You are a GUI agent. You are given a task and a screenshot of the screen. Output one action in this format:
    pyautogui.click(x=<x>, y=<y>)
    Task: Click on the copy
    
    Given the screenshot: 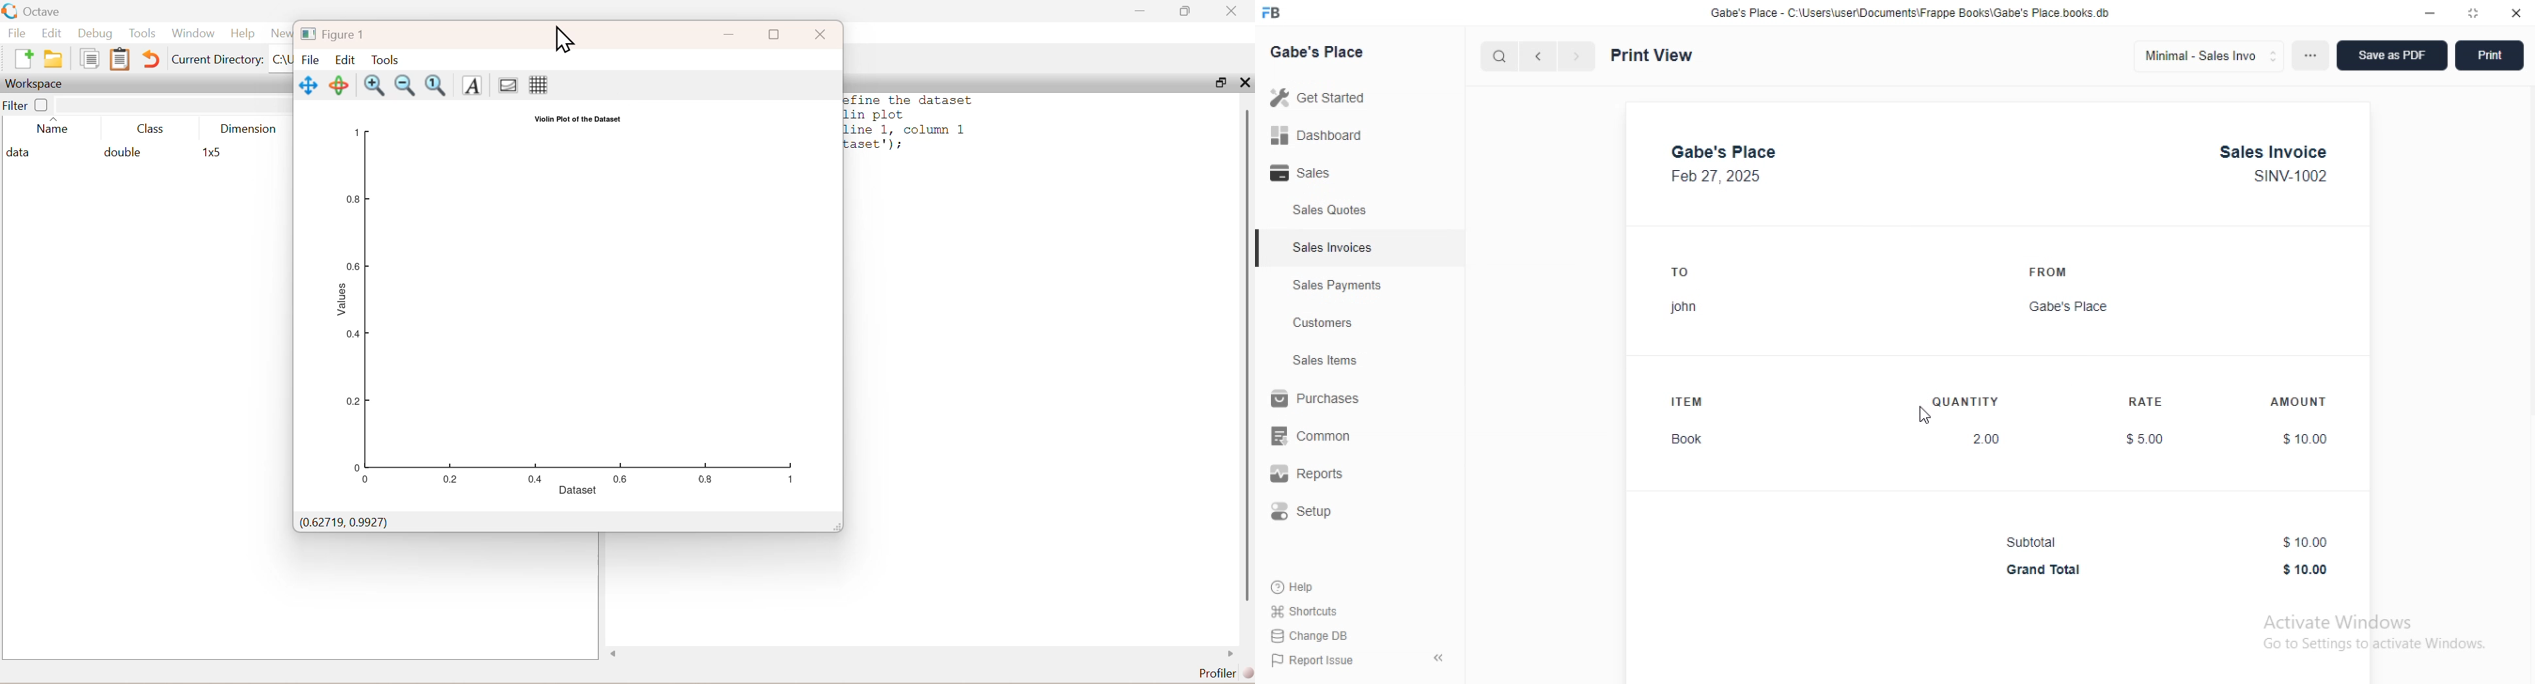 What is the action you would take?
    pyautogui.click(x=90, y=58)
    